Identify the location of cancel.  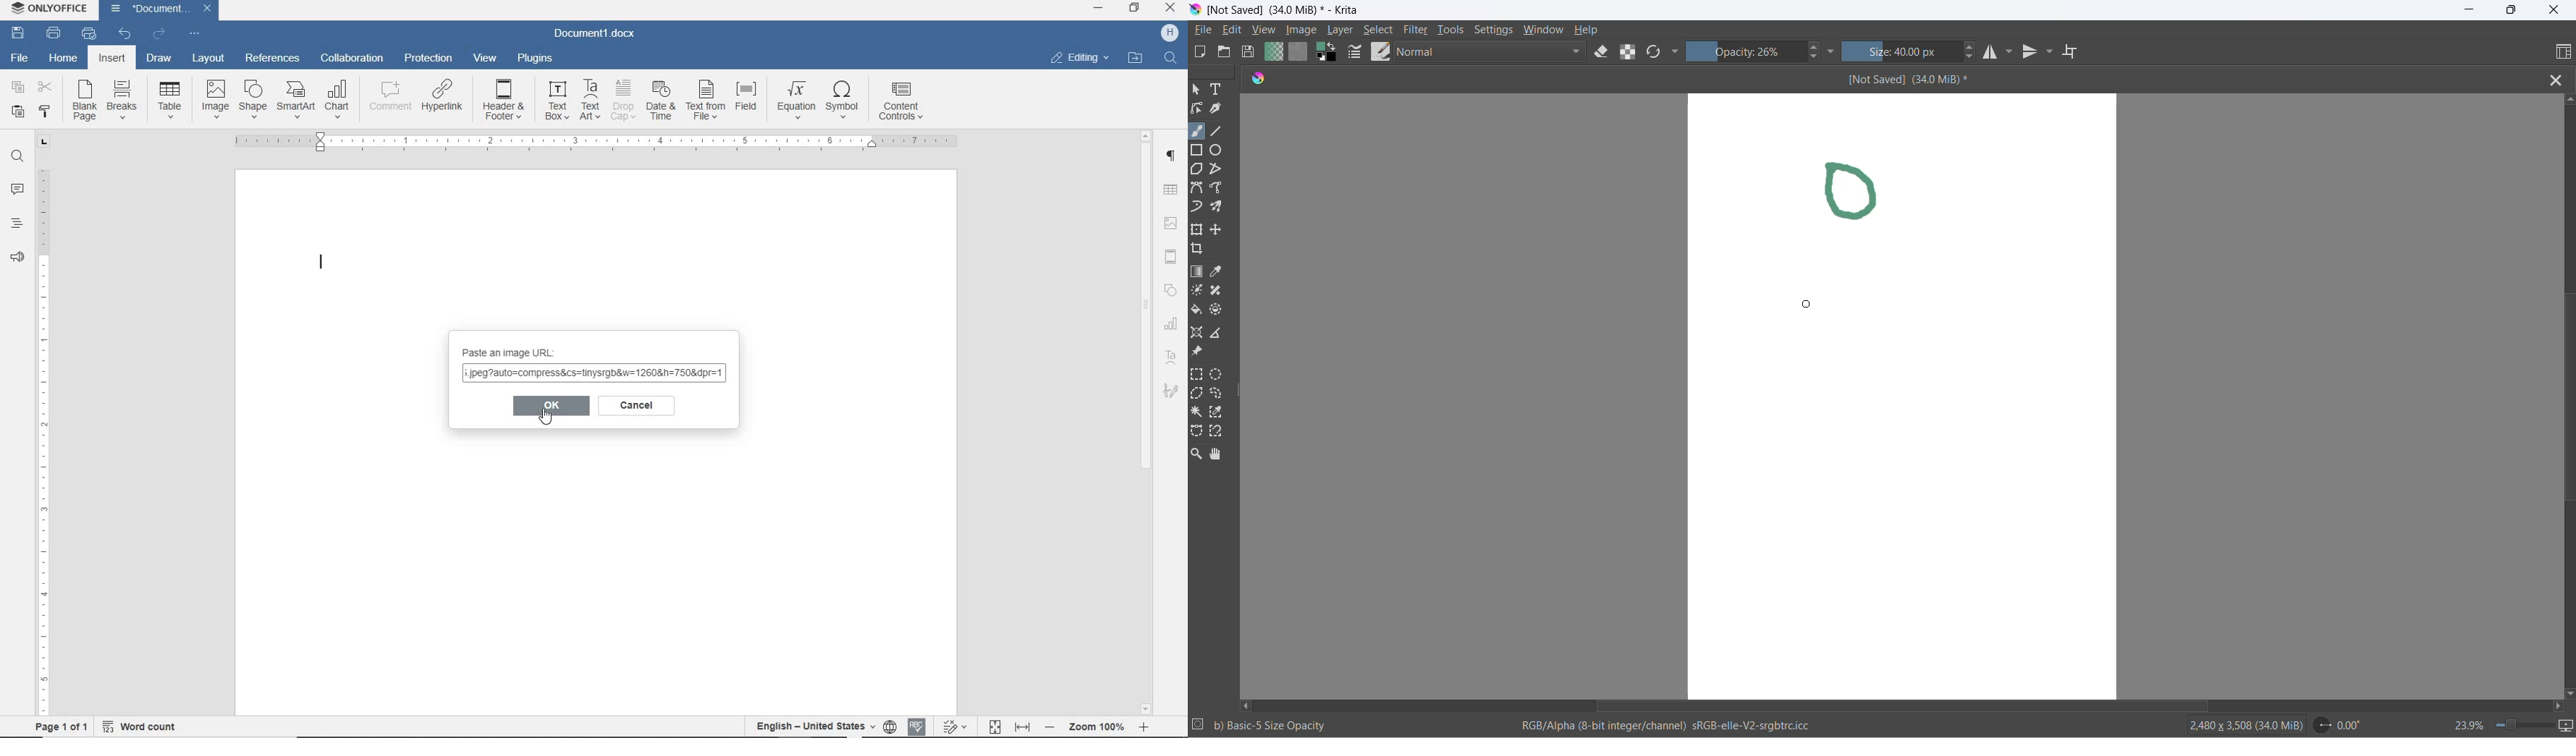
(639, 407).